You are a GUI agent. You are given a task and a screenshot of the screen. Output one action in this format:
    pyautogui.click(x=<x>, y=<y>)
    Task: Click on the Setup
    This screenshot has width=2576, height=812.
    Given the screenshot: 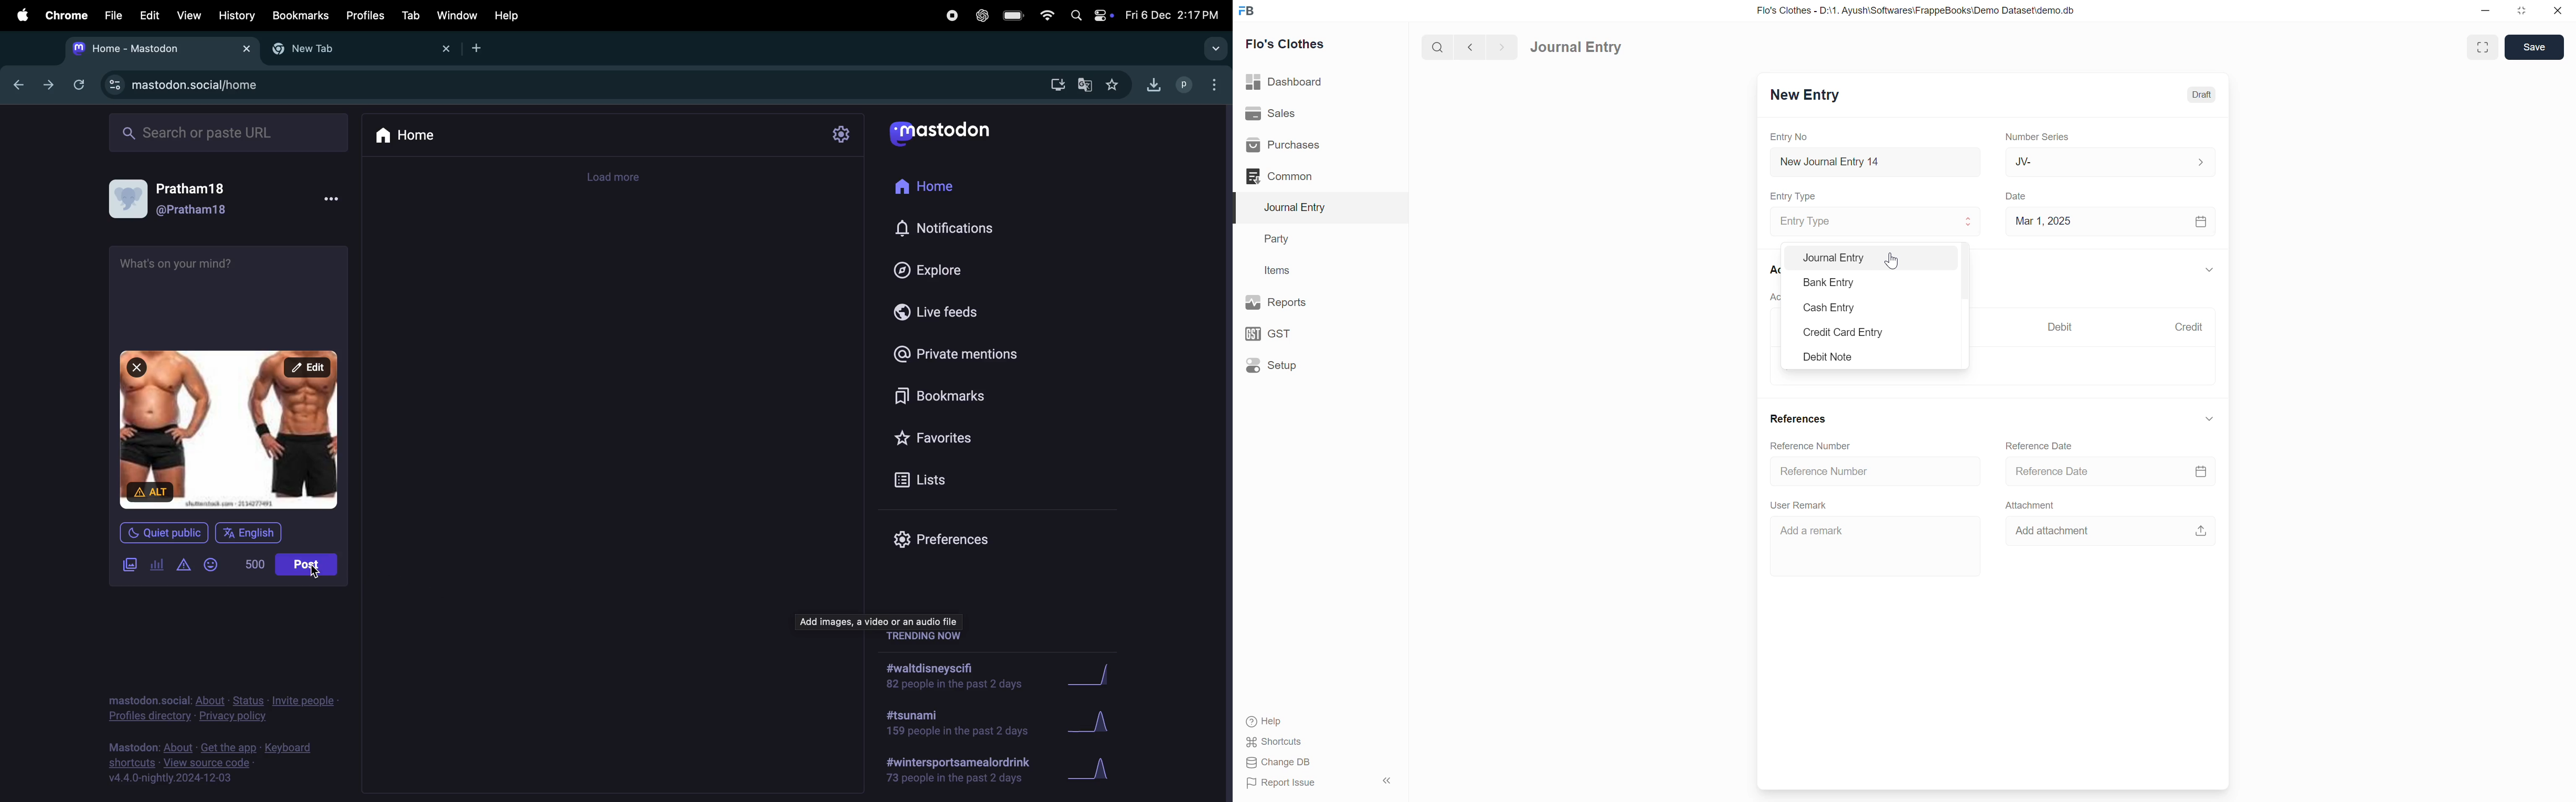 What is the action you would take?
    pyautogui.click(x=1271, y=365)
    